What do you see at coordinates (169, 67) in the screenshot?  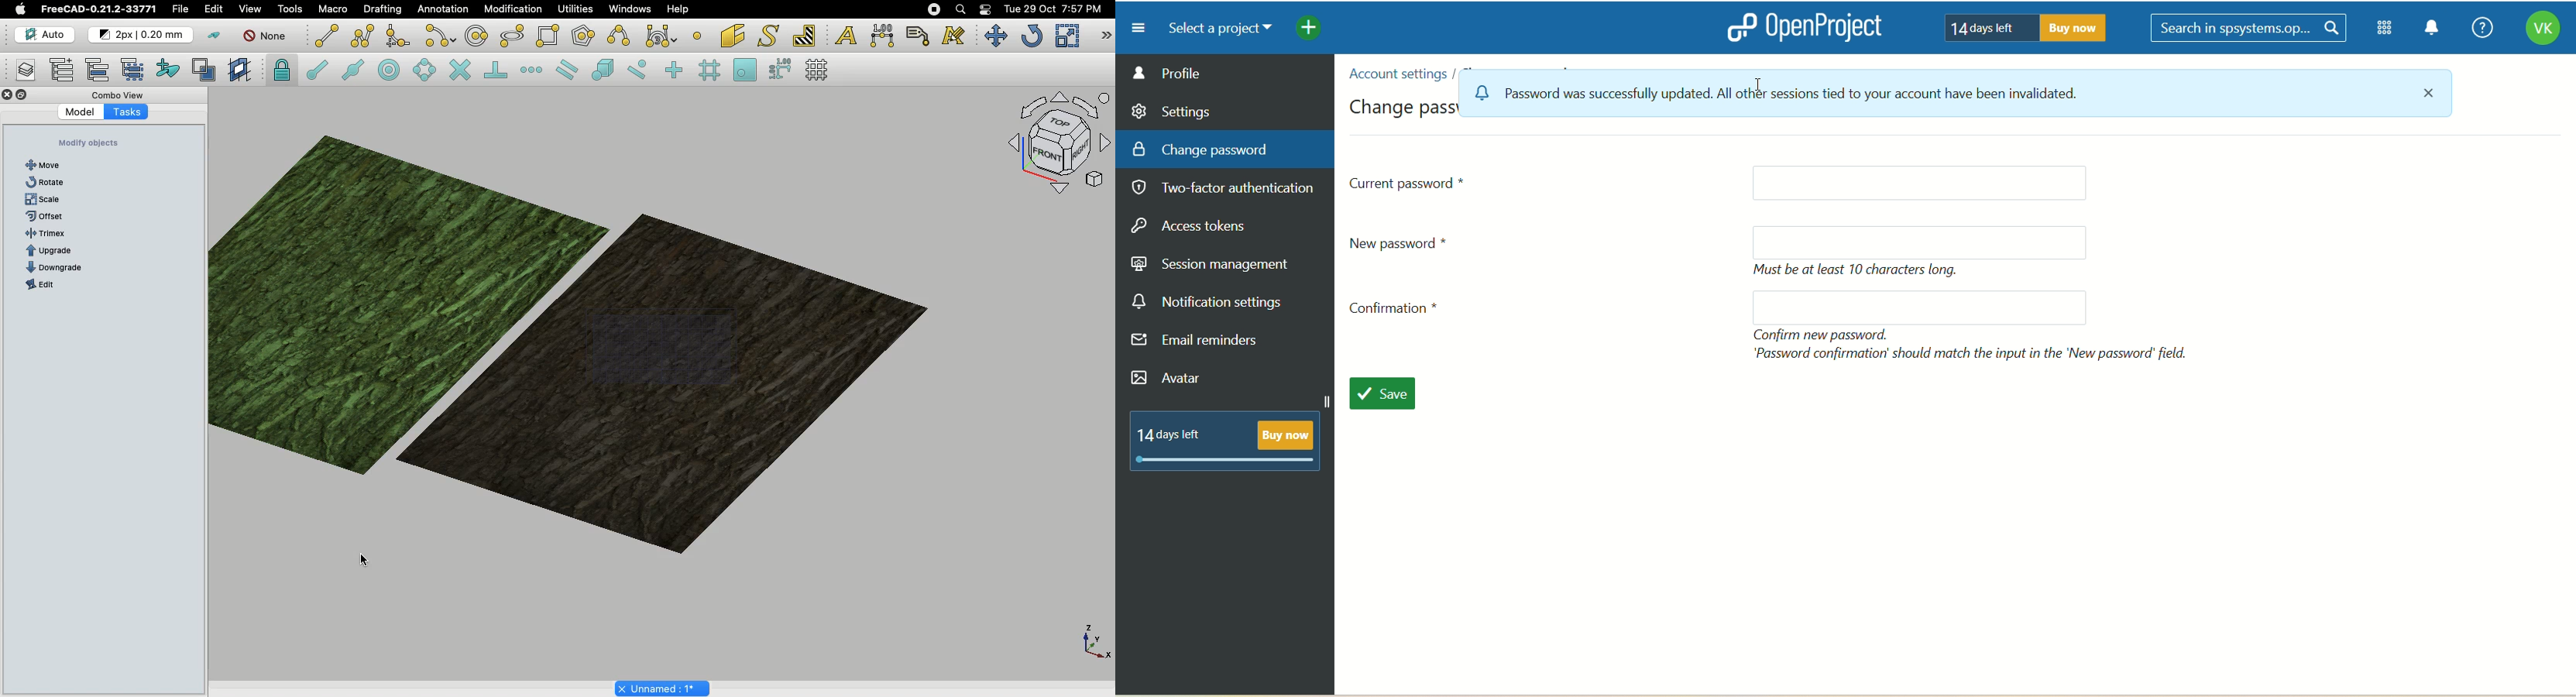 I see `Add to construction group` at bounding box center [169, 67].